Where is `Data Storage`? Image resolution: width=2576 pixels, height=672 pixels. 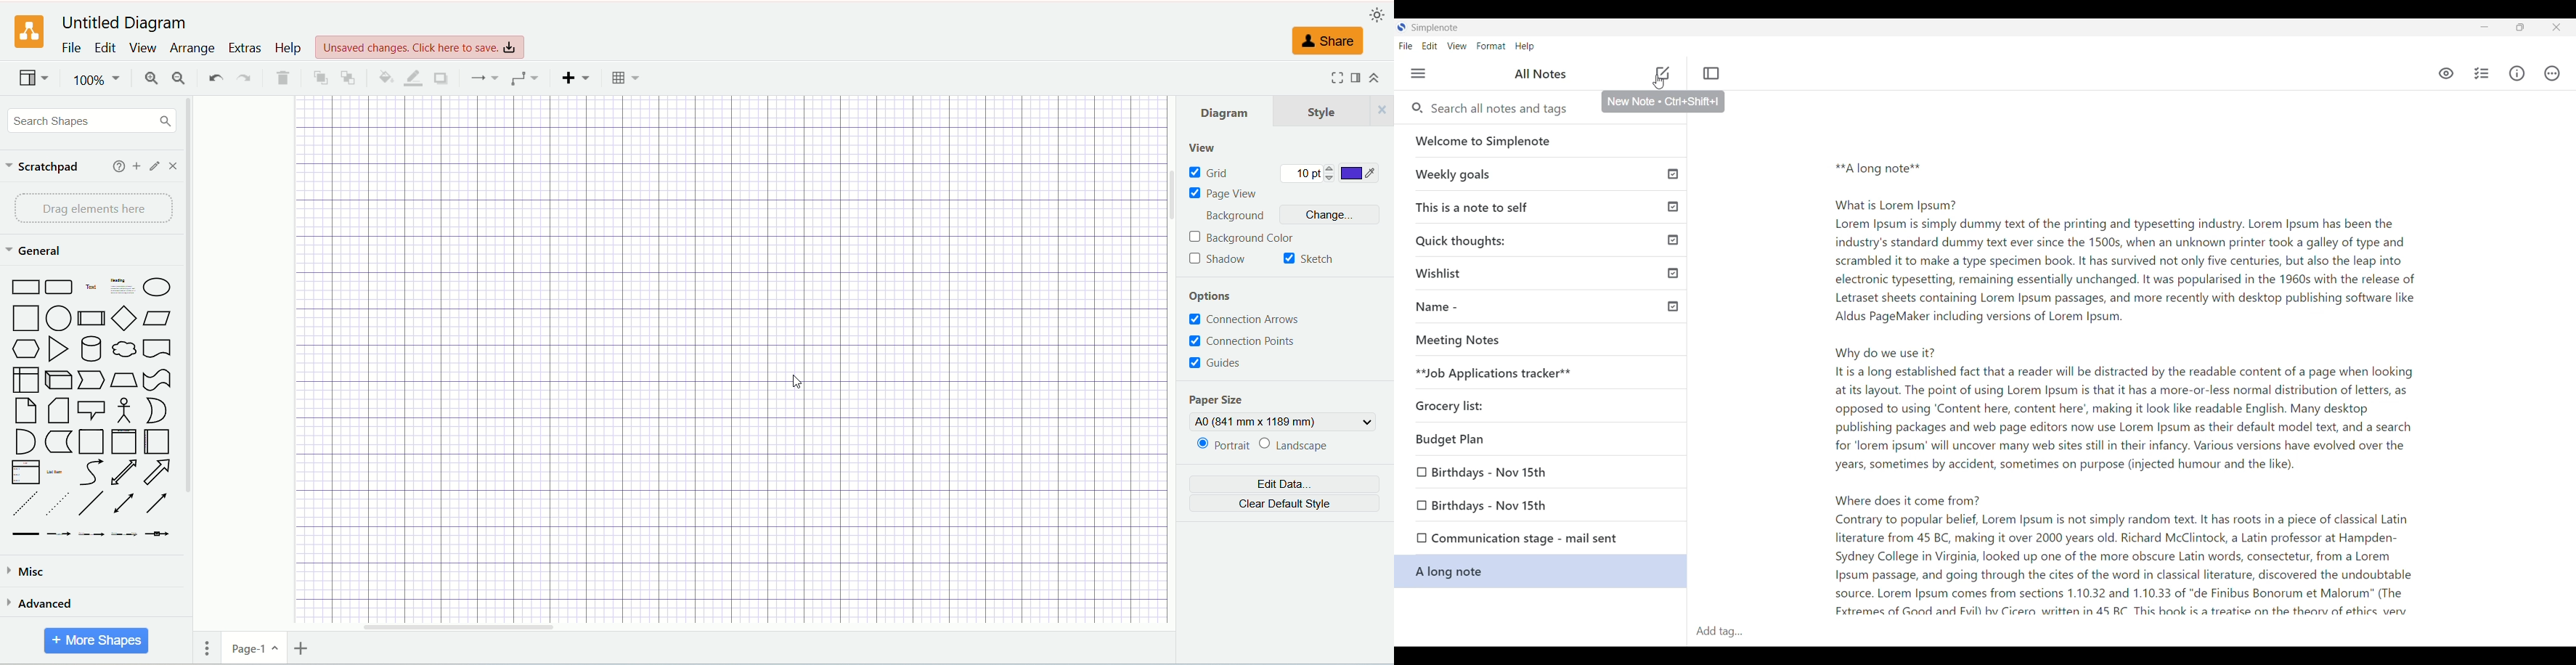 Data Storage is located at coordinates (58, 443).